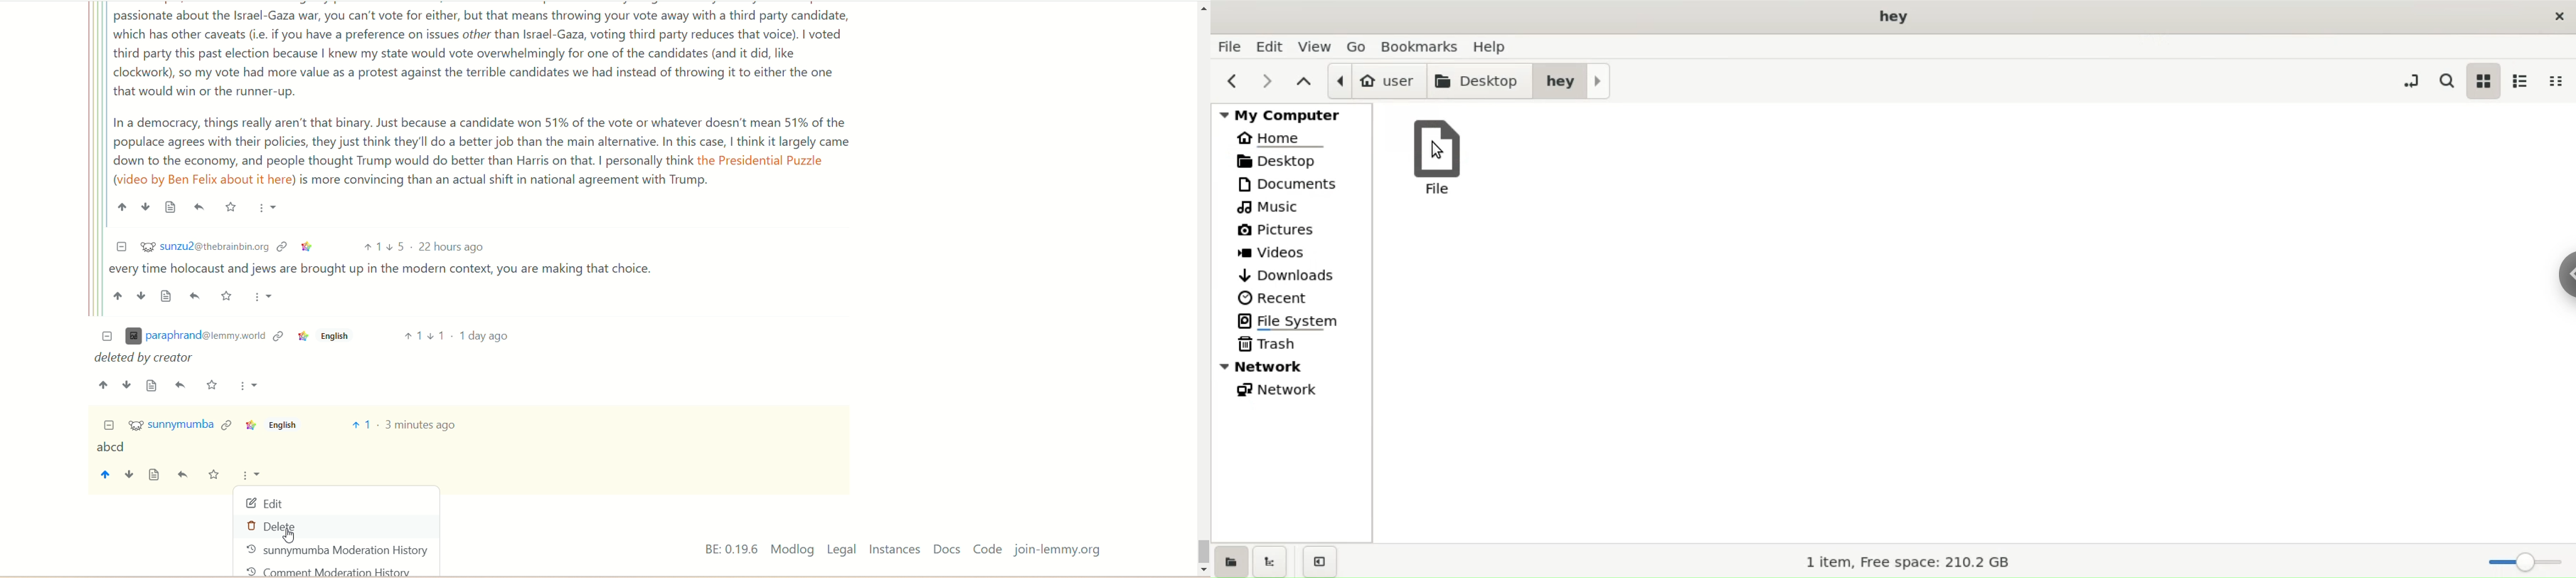  Describe the element at coordinates (228, 296) in the screenshot. I see `Starred` at that location.